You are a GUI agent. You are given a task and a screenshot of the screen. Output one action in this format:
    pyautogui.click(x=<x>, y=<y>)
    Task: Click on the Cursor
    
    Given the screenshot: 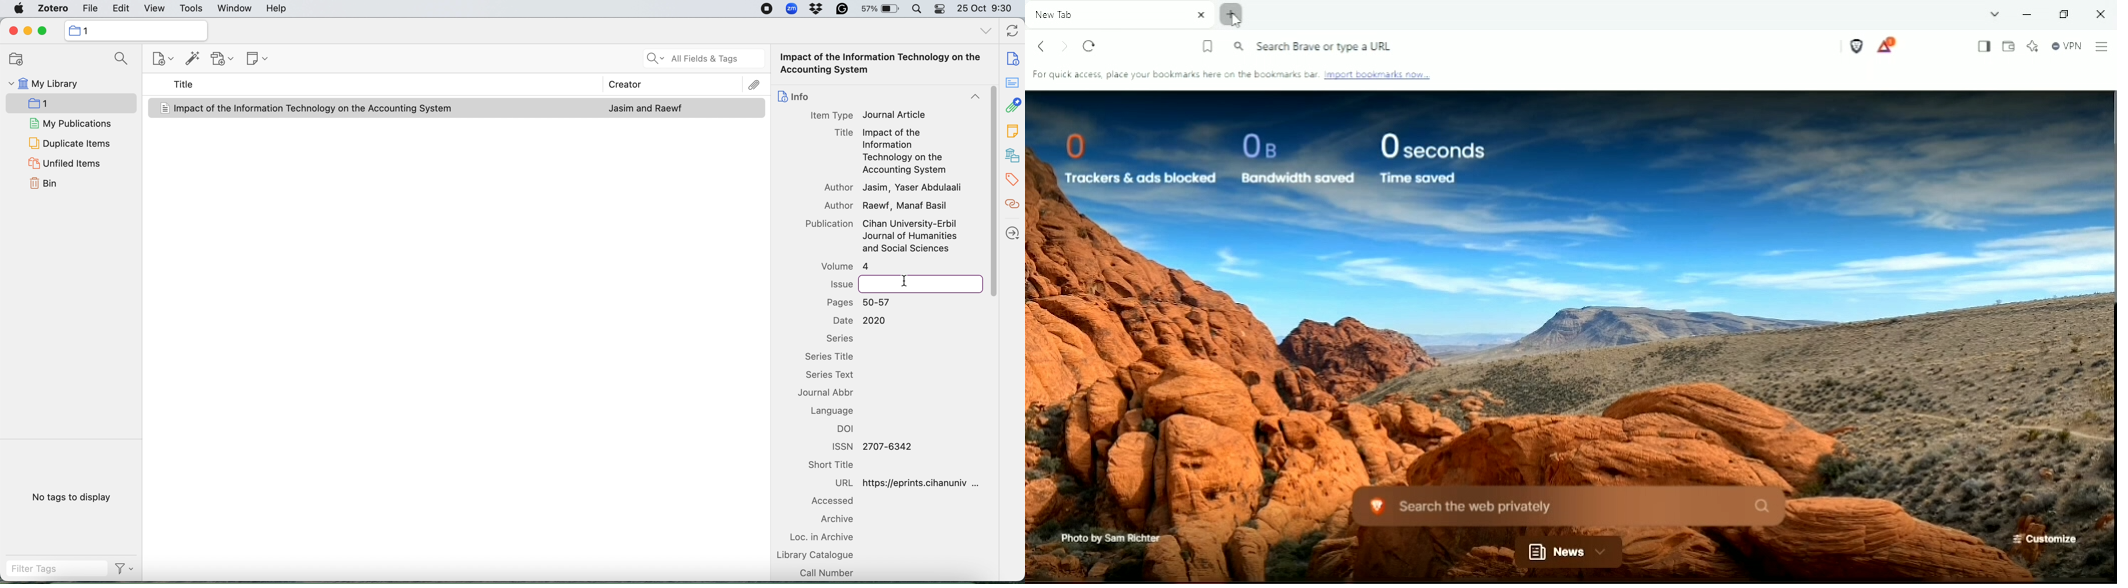 What is the action you would take?
    pyautogui.click(x=993, y=192)
    